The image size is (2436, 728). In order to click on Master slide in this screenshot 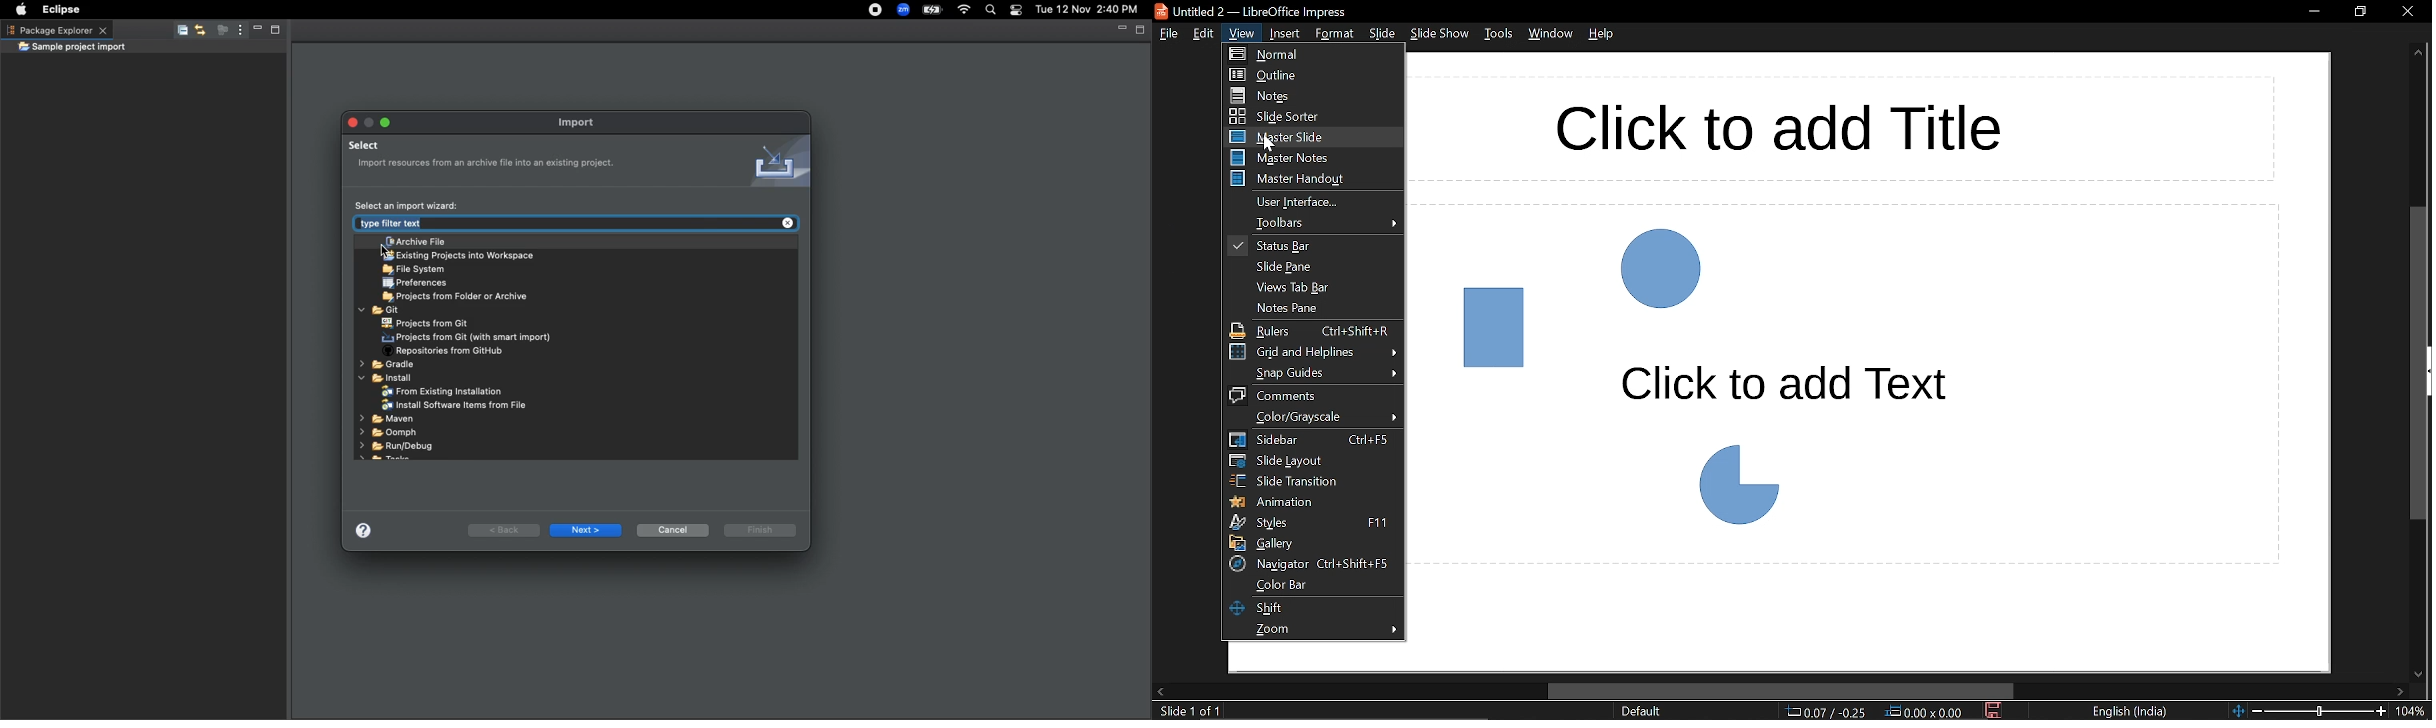, I will do `click(1311, 137)`.